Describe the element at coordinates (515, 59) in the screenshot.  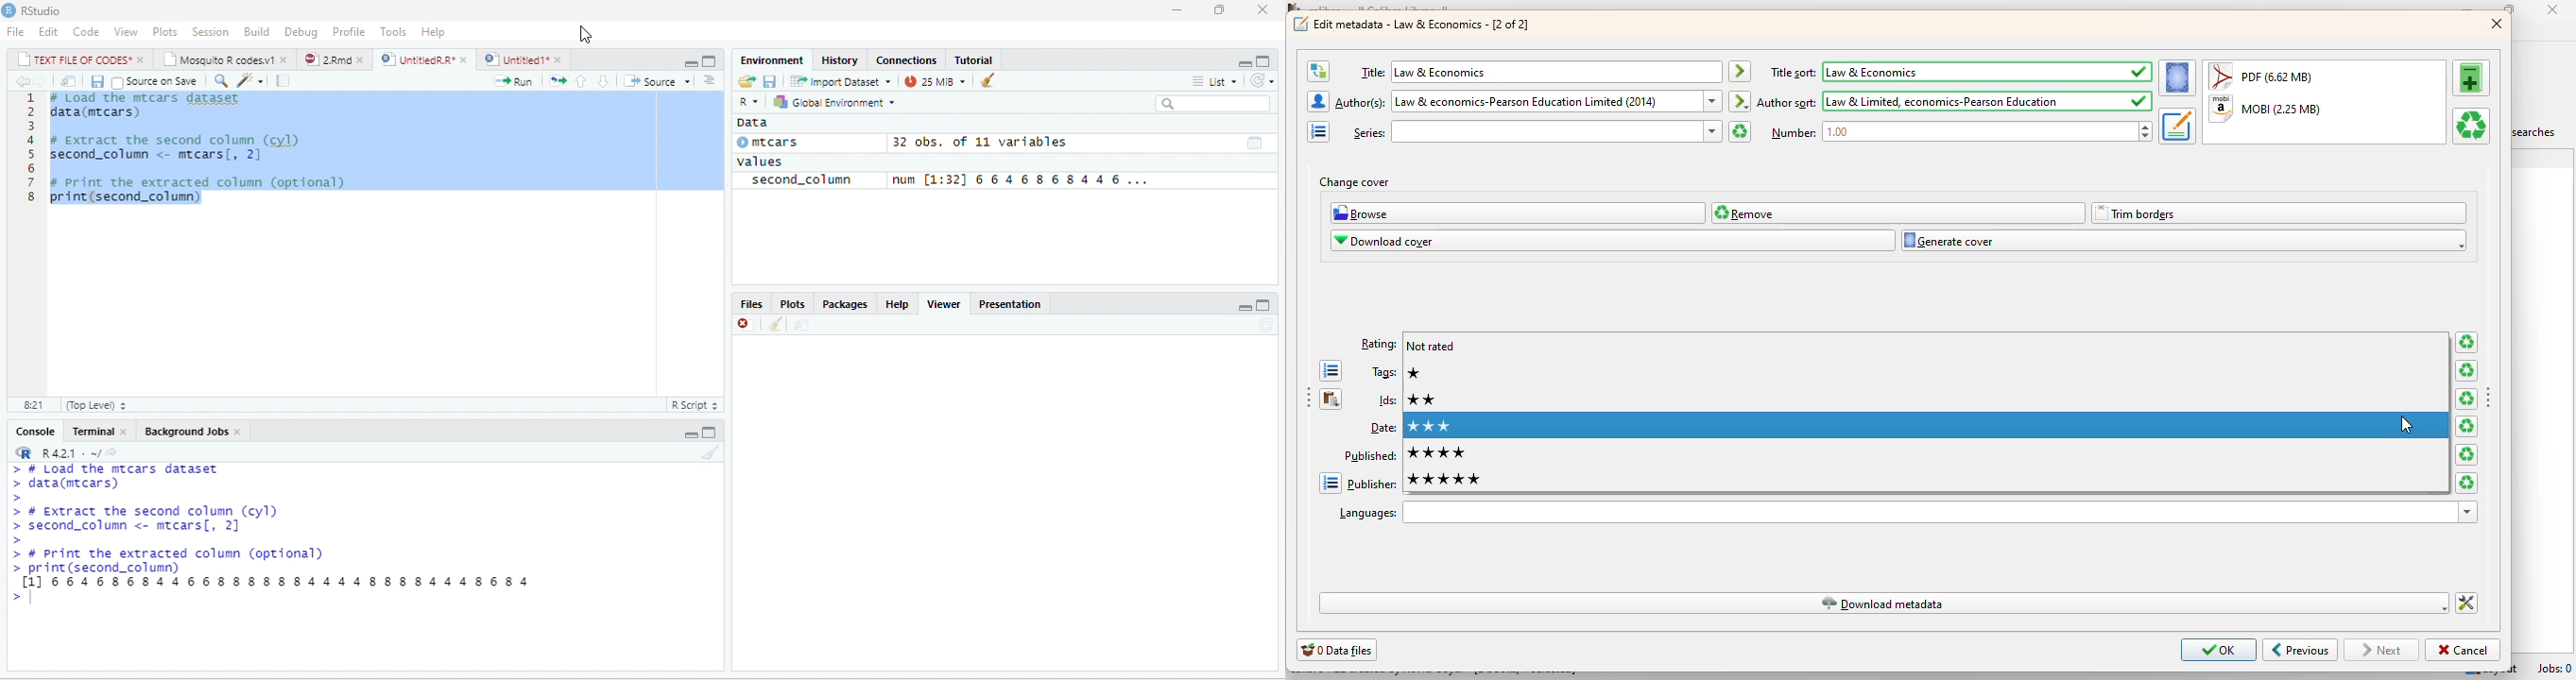
I see `) | Untitled 1*` at that location.